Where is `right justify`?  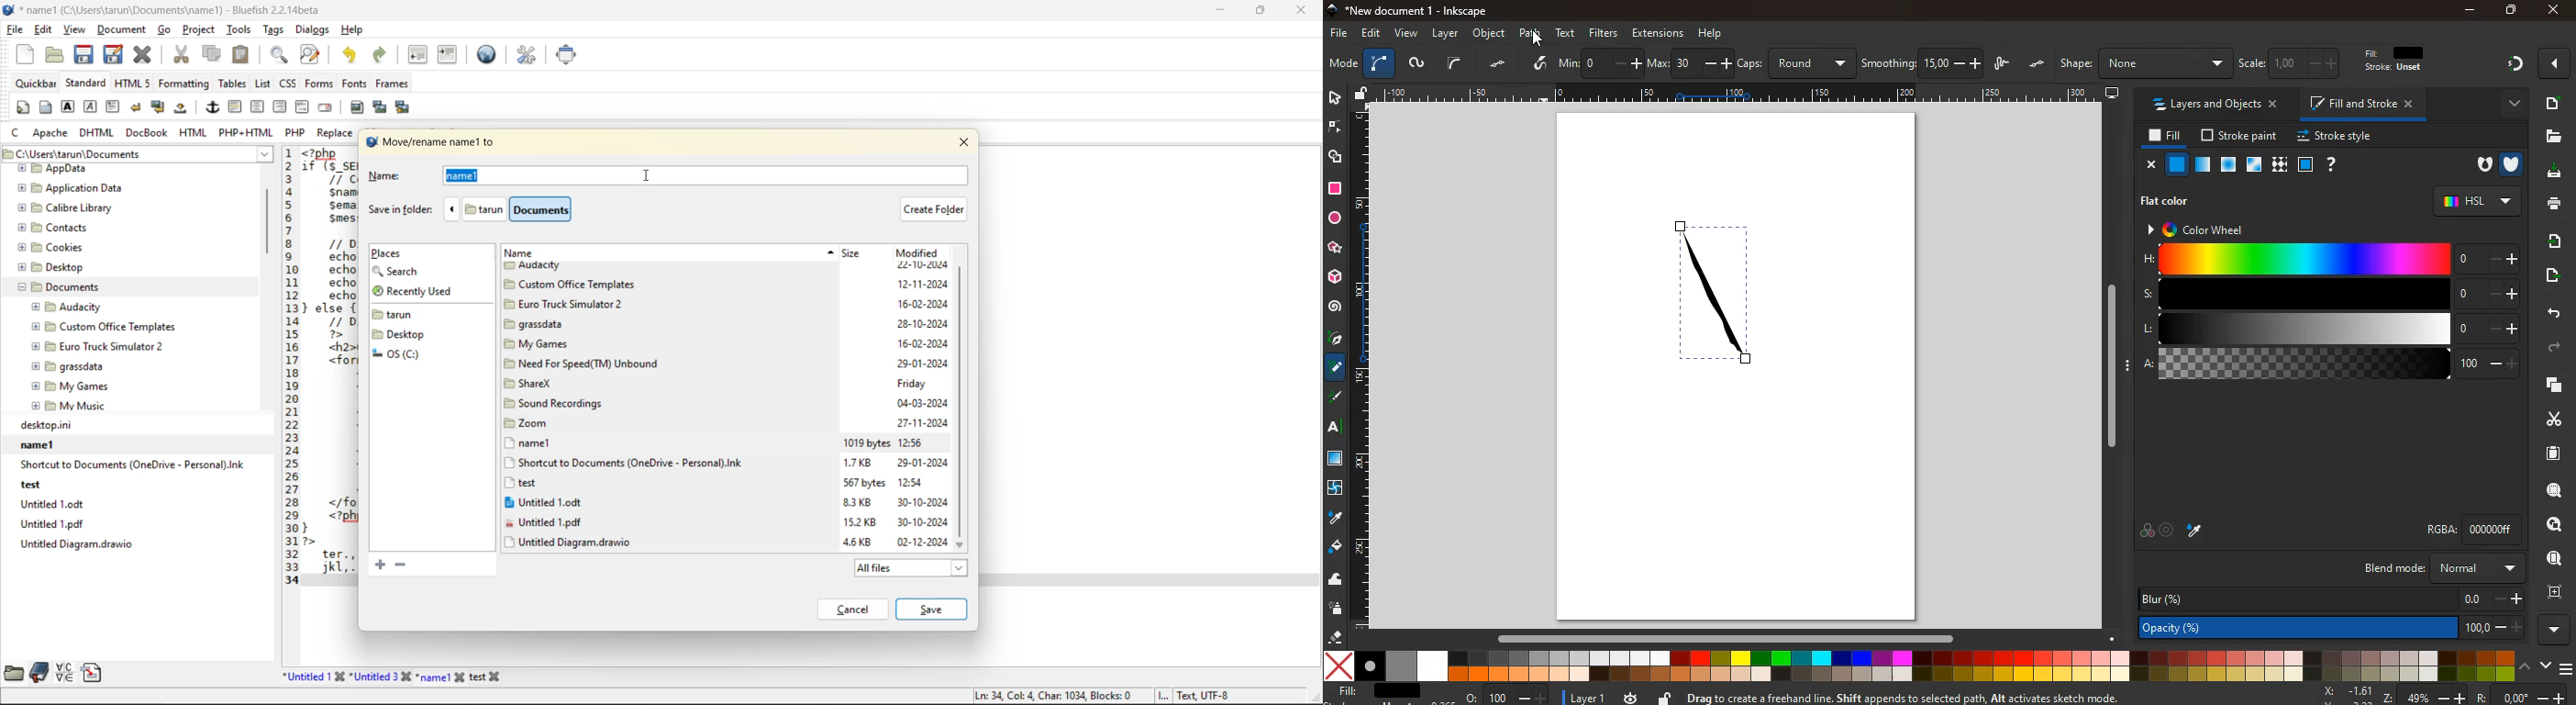
right justify is located at coordinates (281, 109).